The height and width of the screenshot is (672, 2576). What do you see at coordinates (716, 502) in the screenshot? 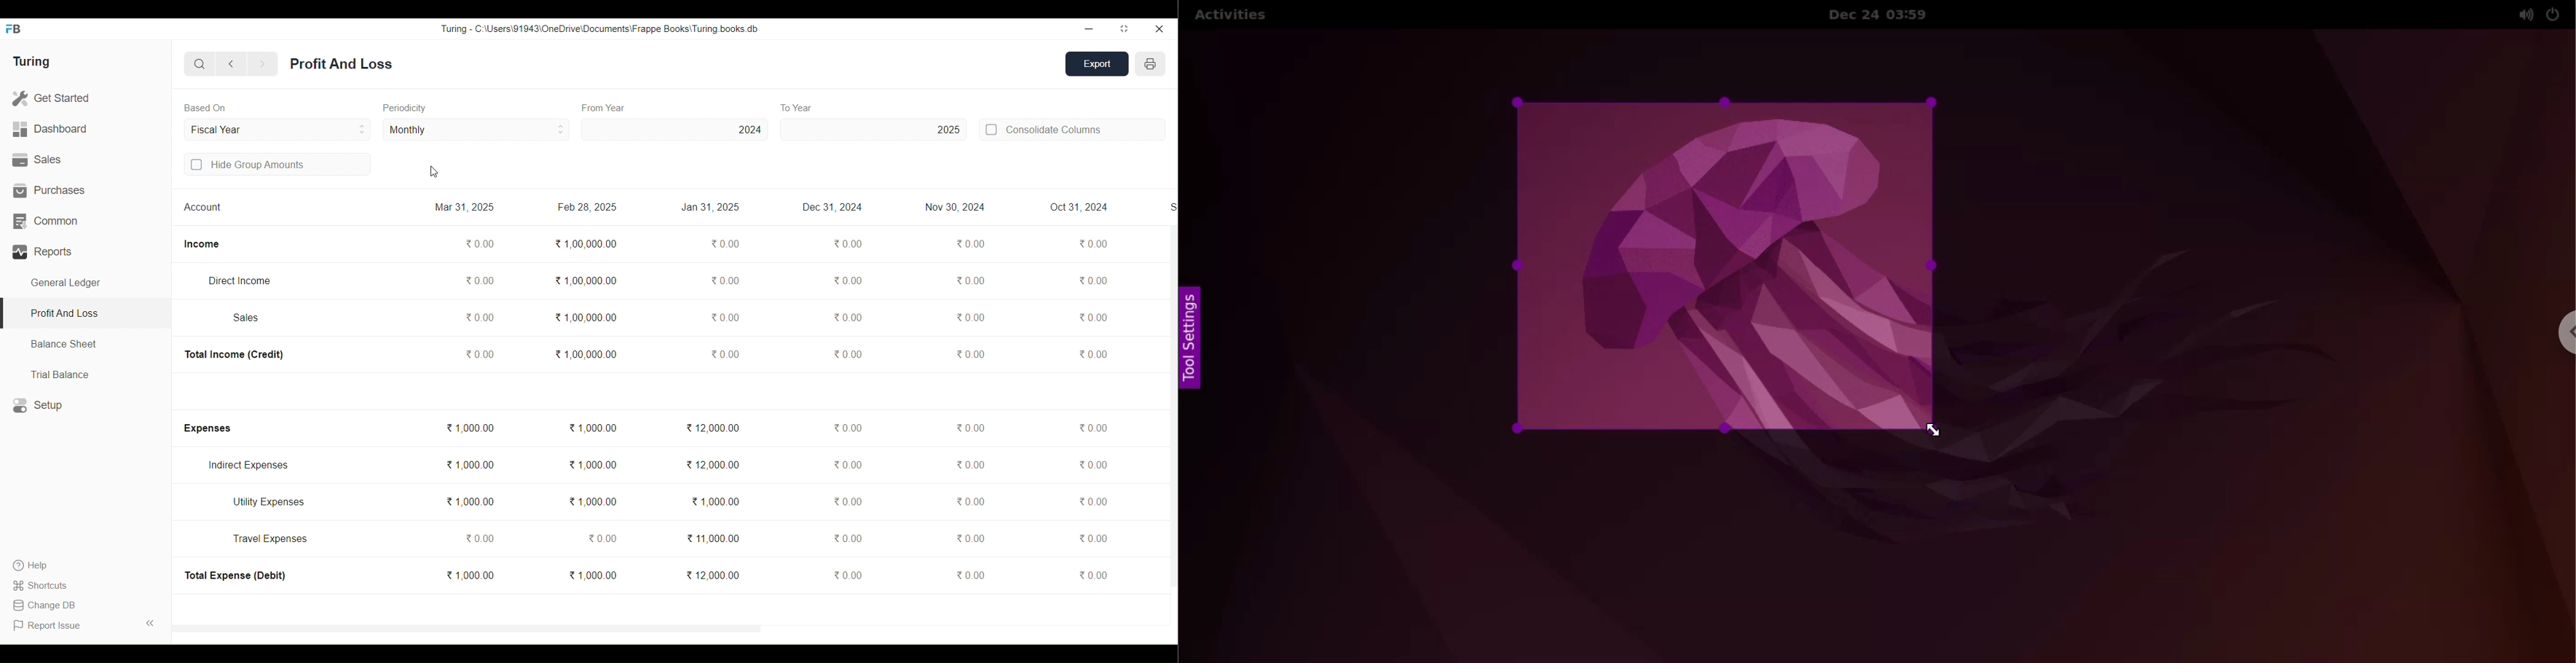
I see `1,000.00` at bounding box center [716, 502].